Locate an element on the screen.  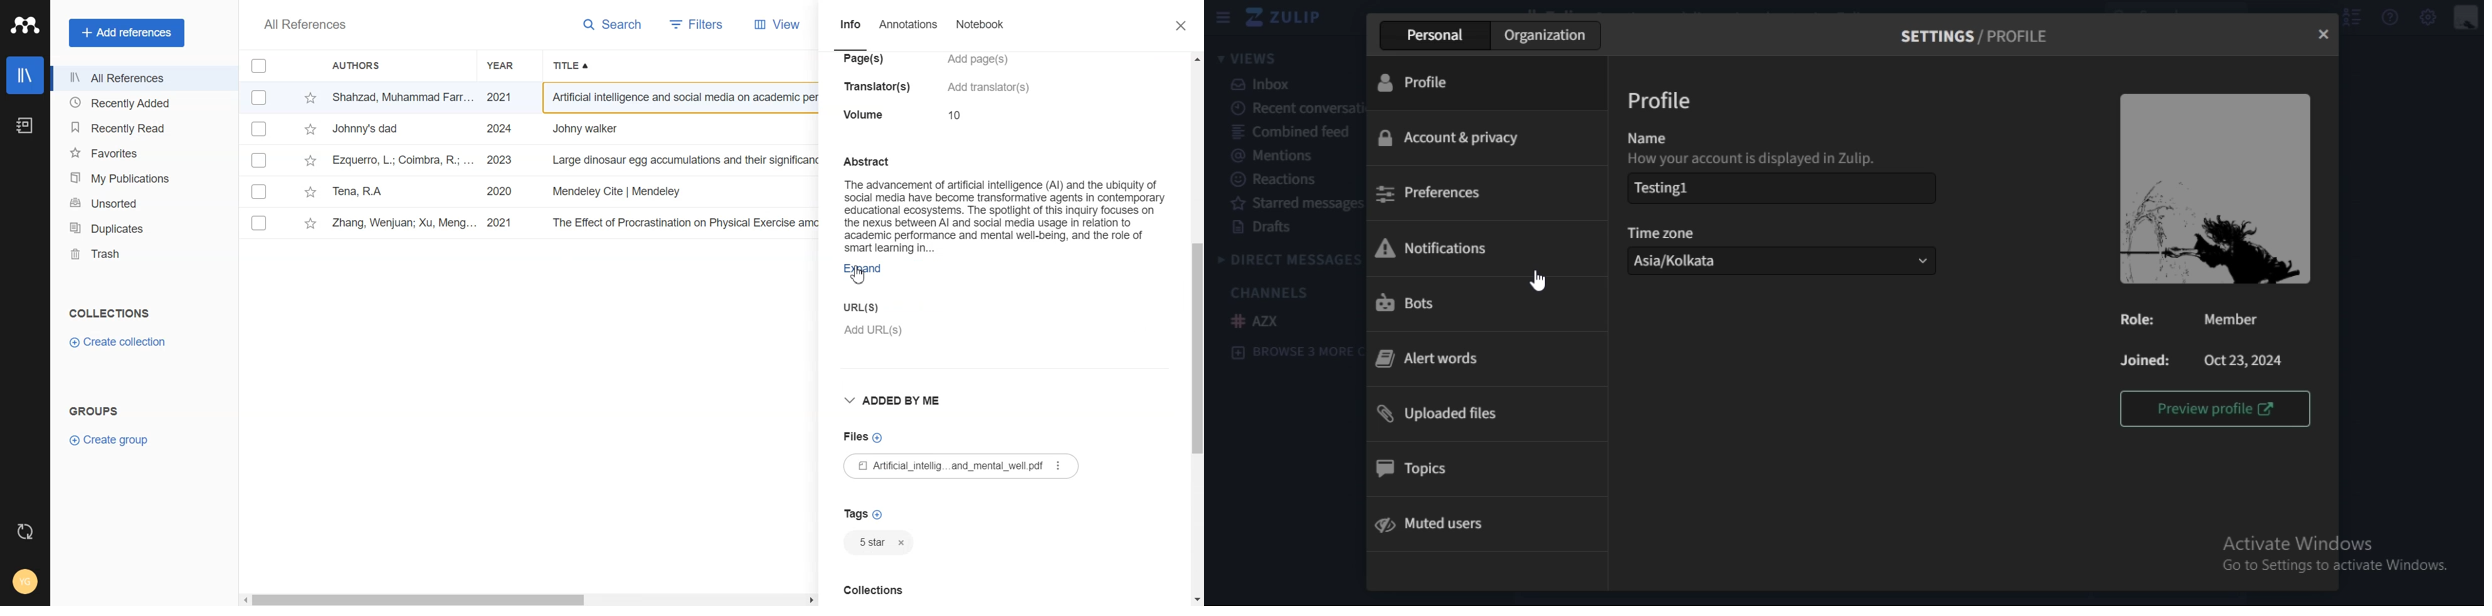
name is located at coordinates (1653, 138).